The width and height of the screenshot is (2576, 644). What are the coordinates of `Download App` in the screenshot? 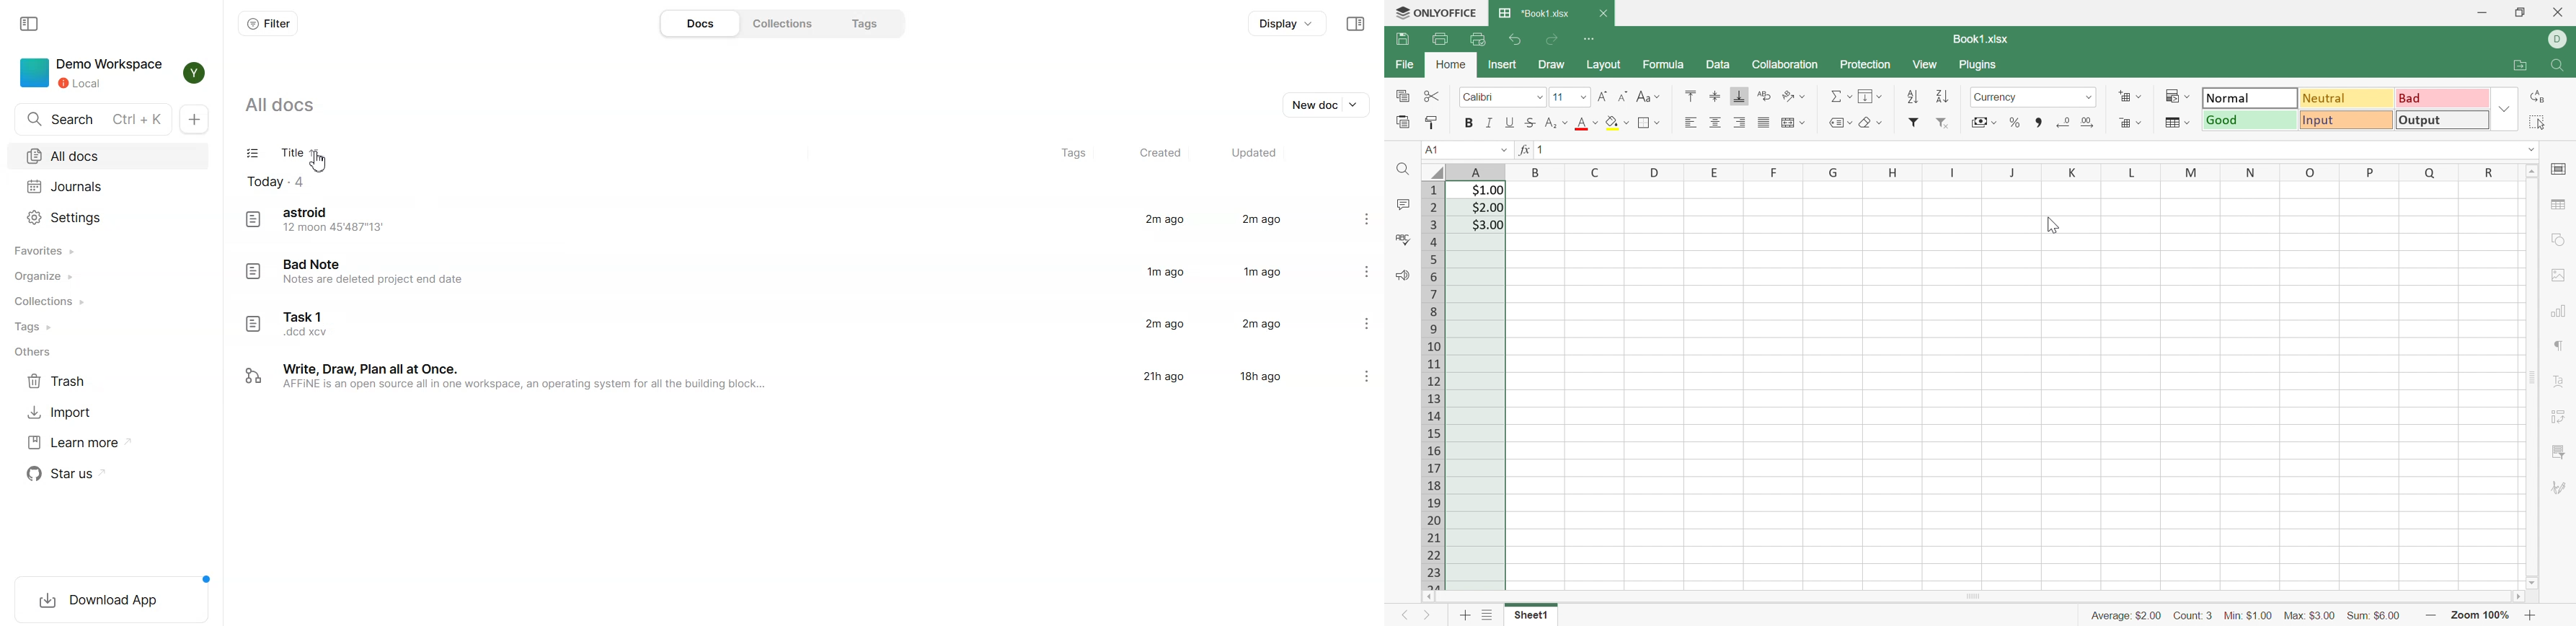 It's located at (118, 600).